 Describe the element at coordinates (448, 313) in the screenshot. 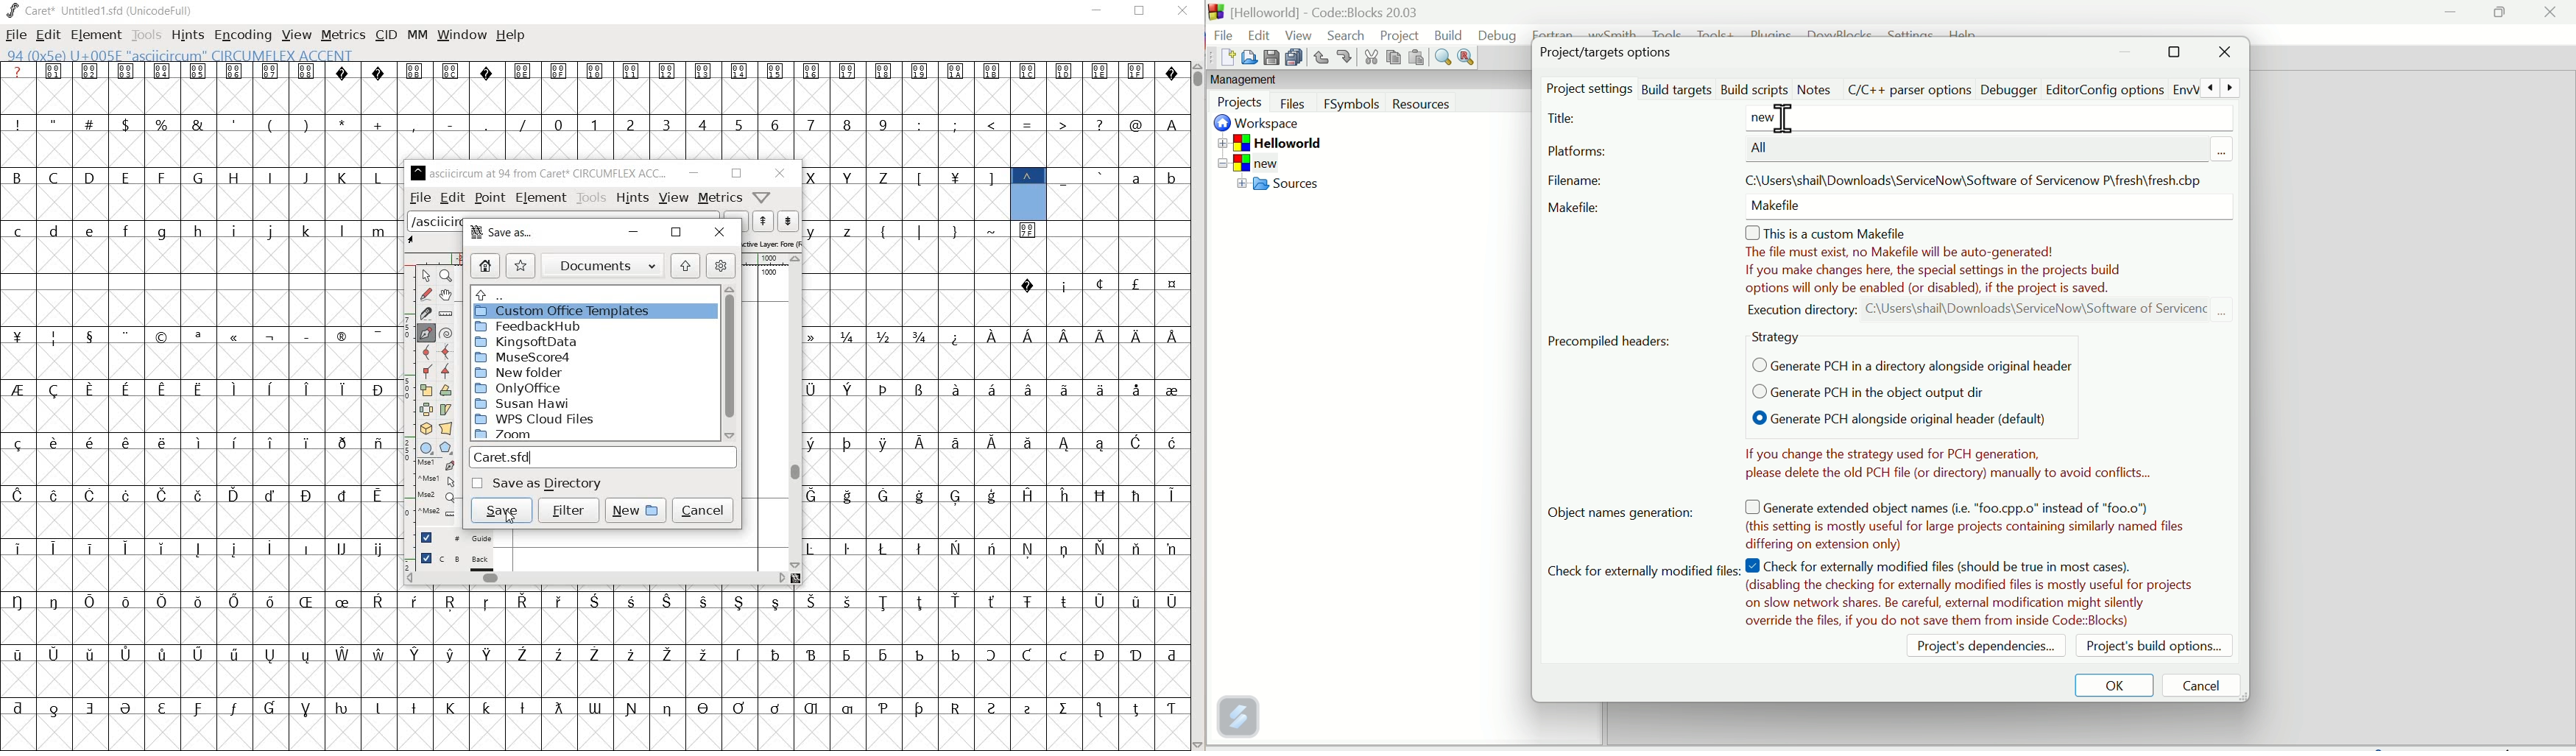

I see `measure a distance, angle between points` at that location.